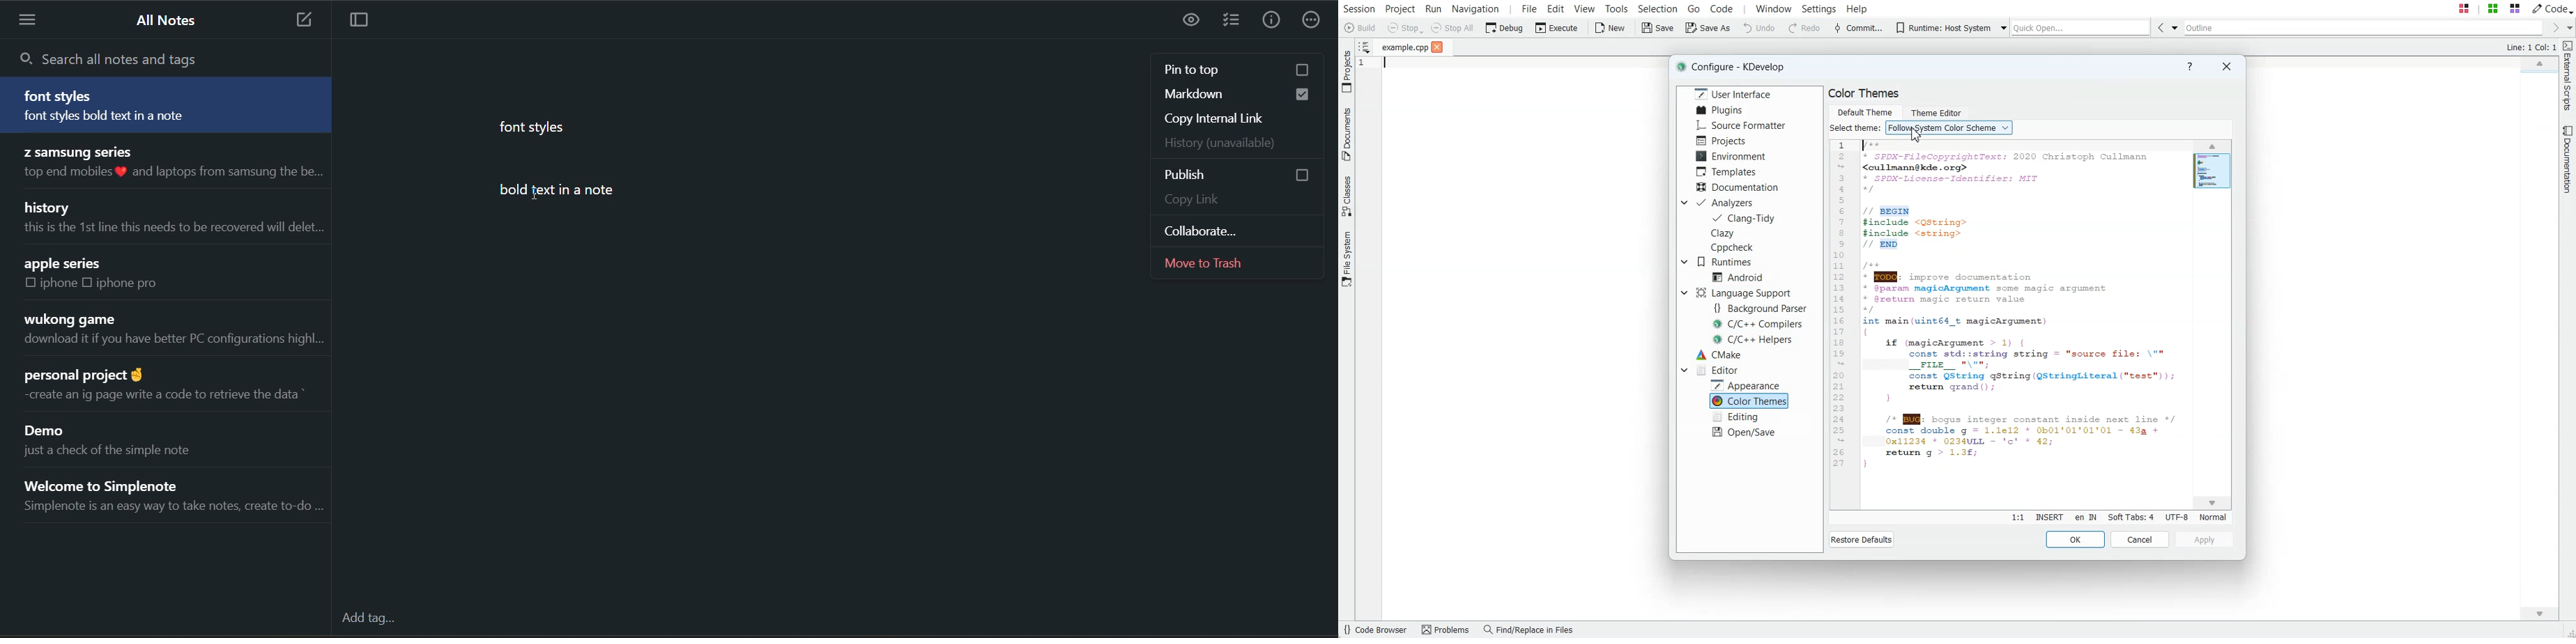 The height and width of the screenshot is (644, 2576). Describe the element at coordinates (76, 150) in the screenshot. I see `Z samsung series` at that location.